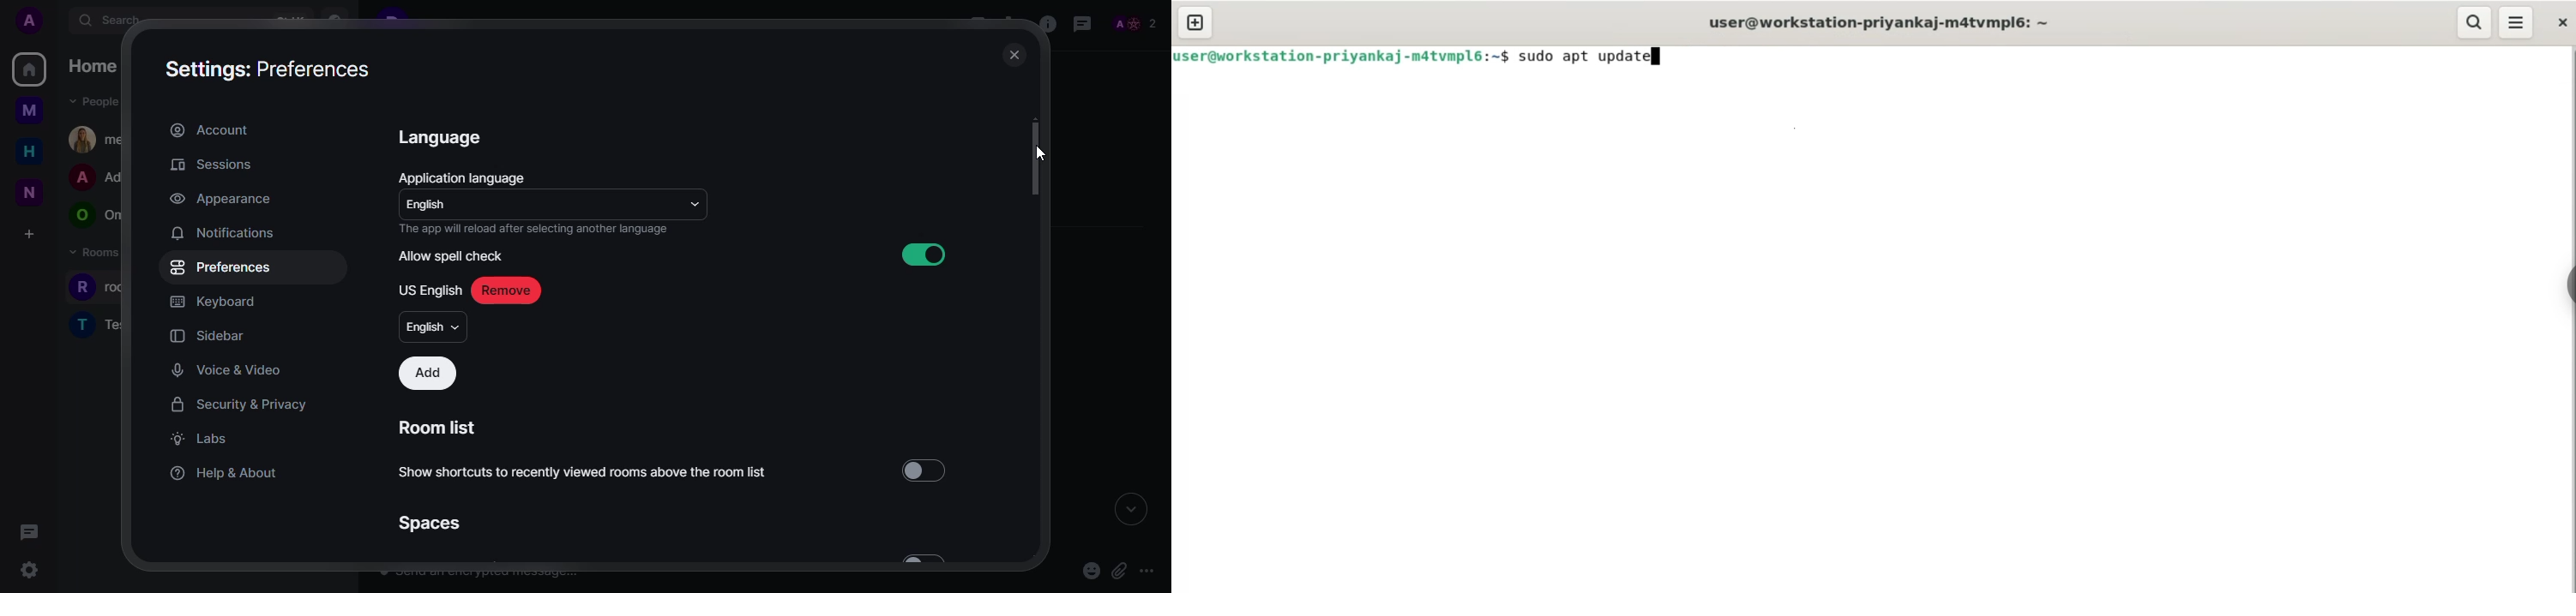 This screenshot has height=616, width=2576. I want to click on application language, so click(465, 177).